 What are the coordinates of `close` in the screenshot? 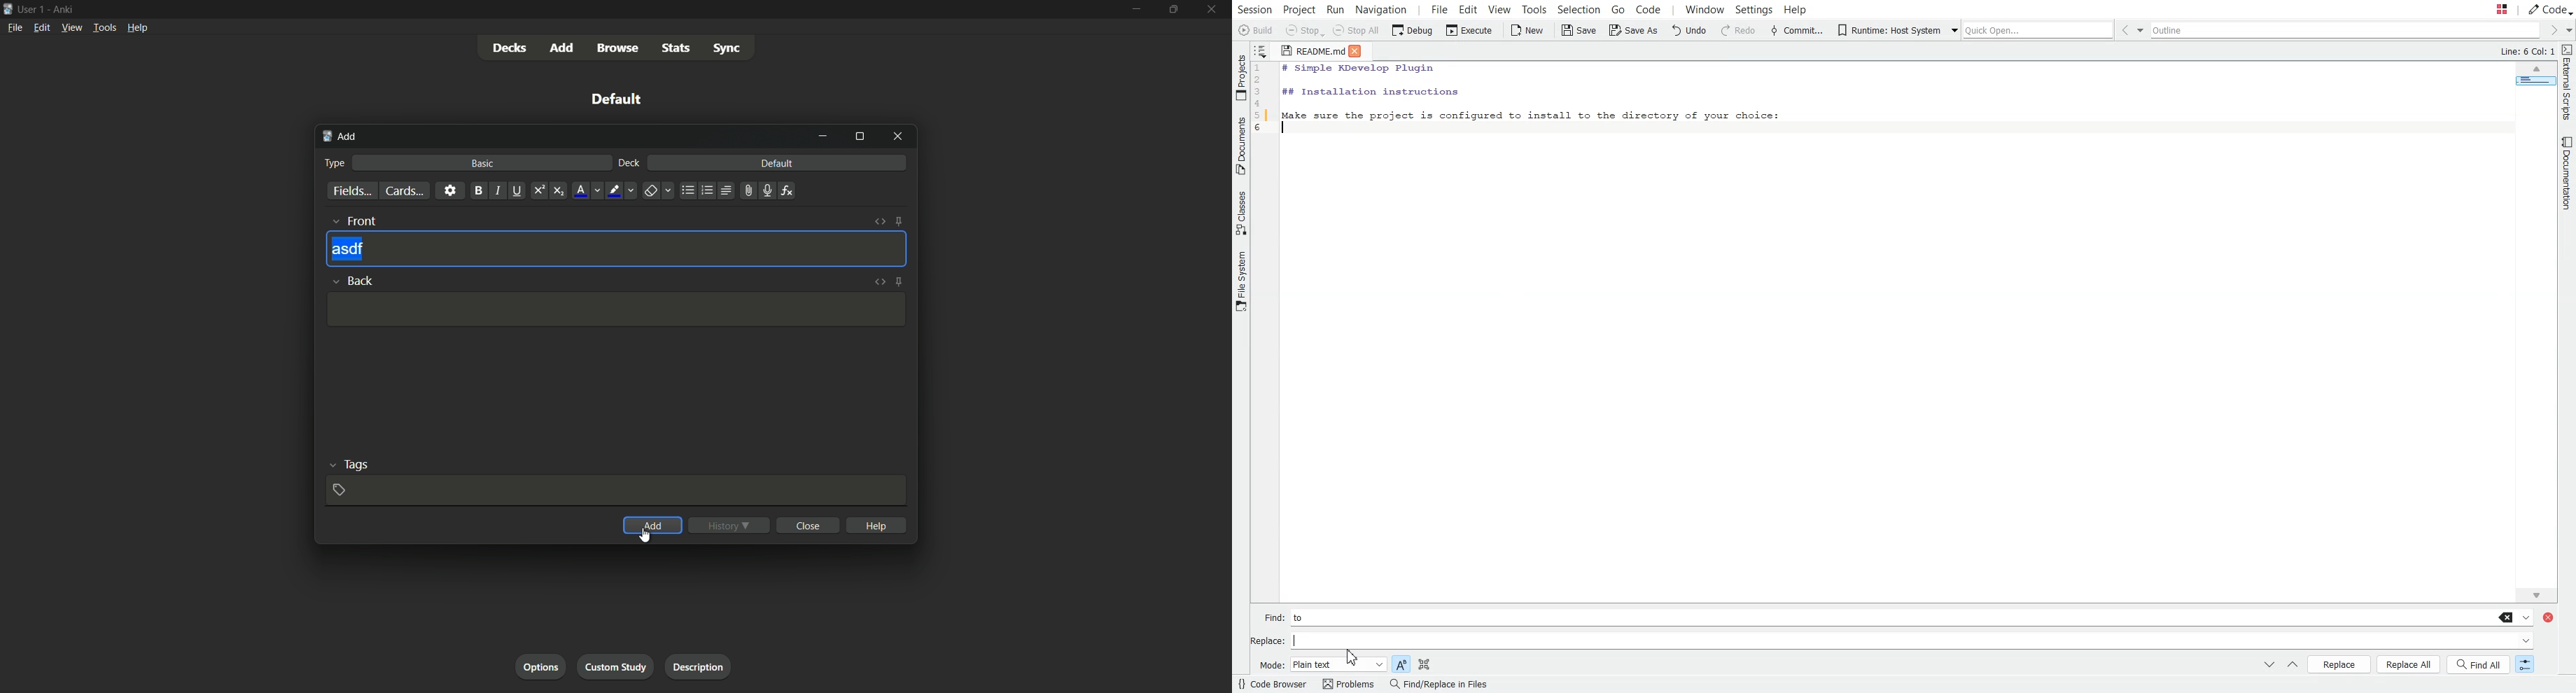 It's located at (808, 525).